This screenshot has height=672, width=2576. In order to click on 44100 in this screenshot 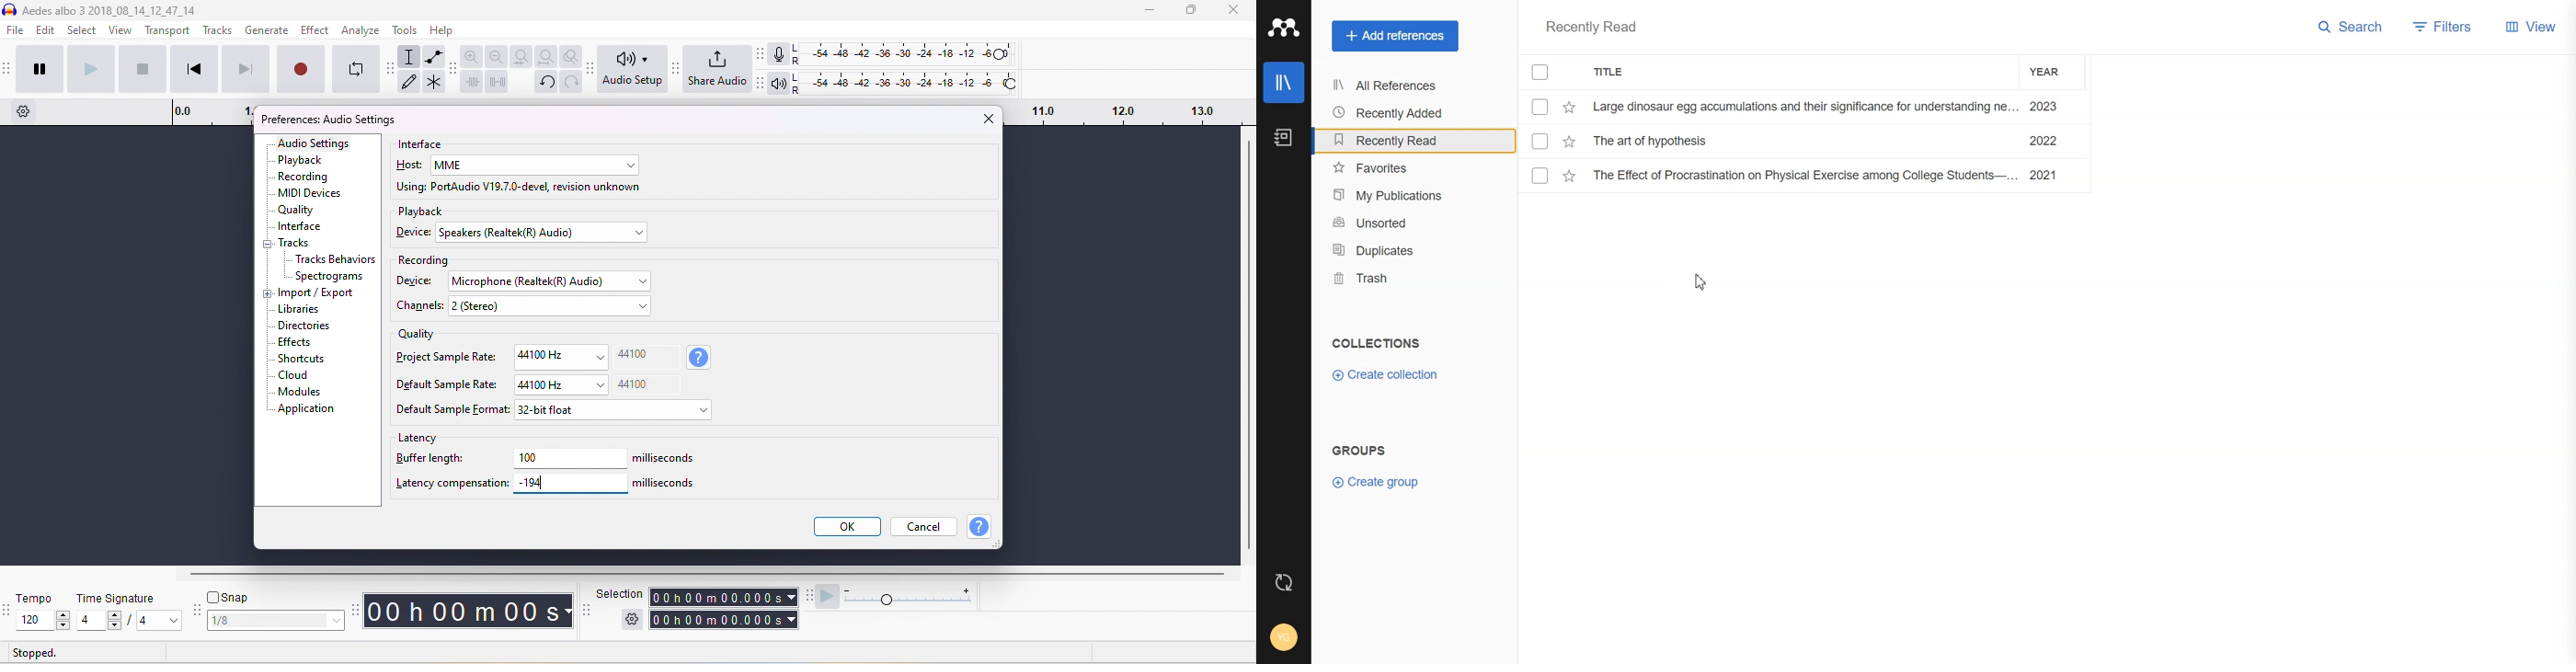, I will do `click(634, 353)`.